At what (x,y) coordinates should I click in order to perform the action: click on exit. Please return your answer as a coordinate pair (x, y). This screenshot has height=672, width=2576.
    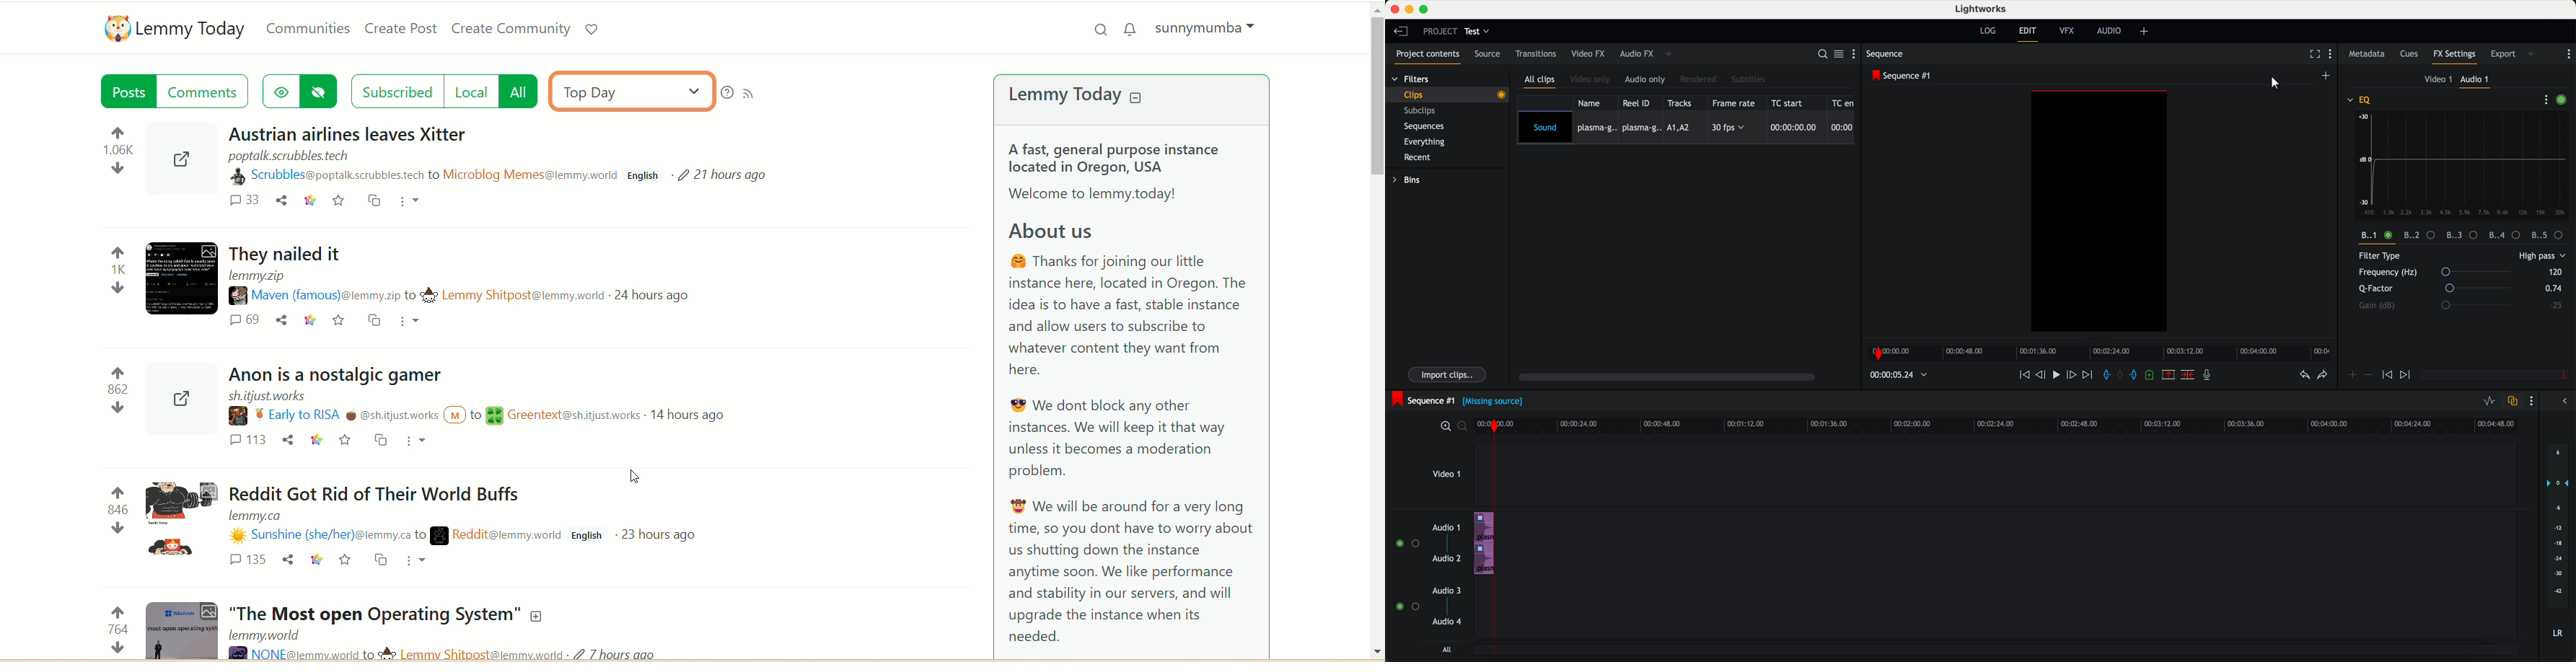
    Looking at the image, I should click on (2027, 34).